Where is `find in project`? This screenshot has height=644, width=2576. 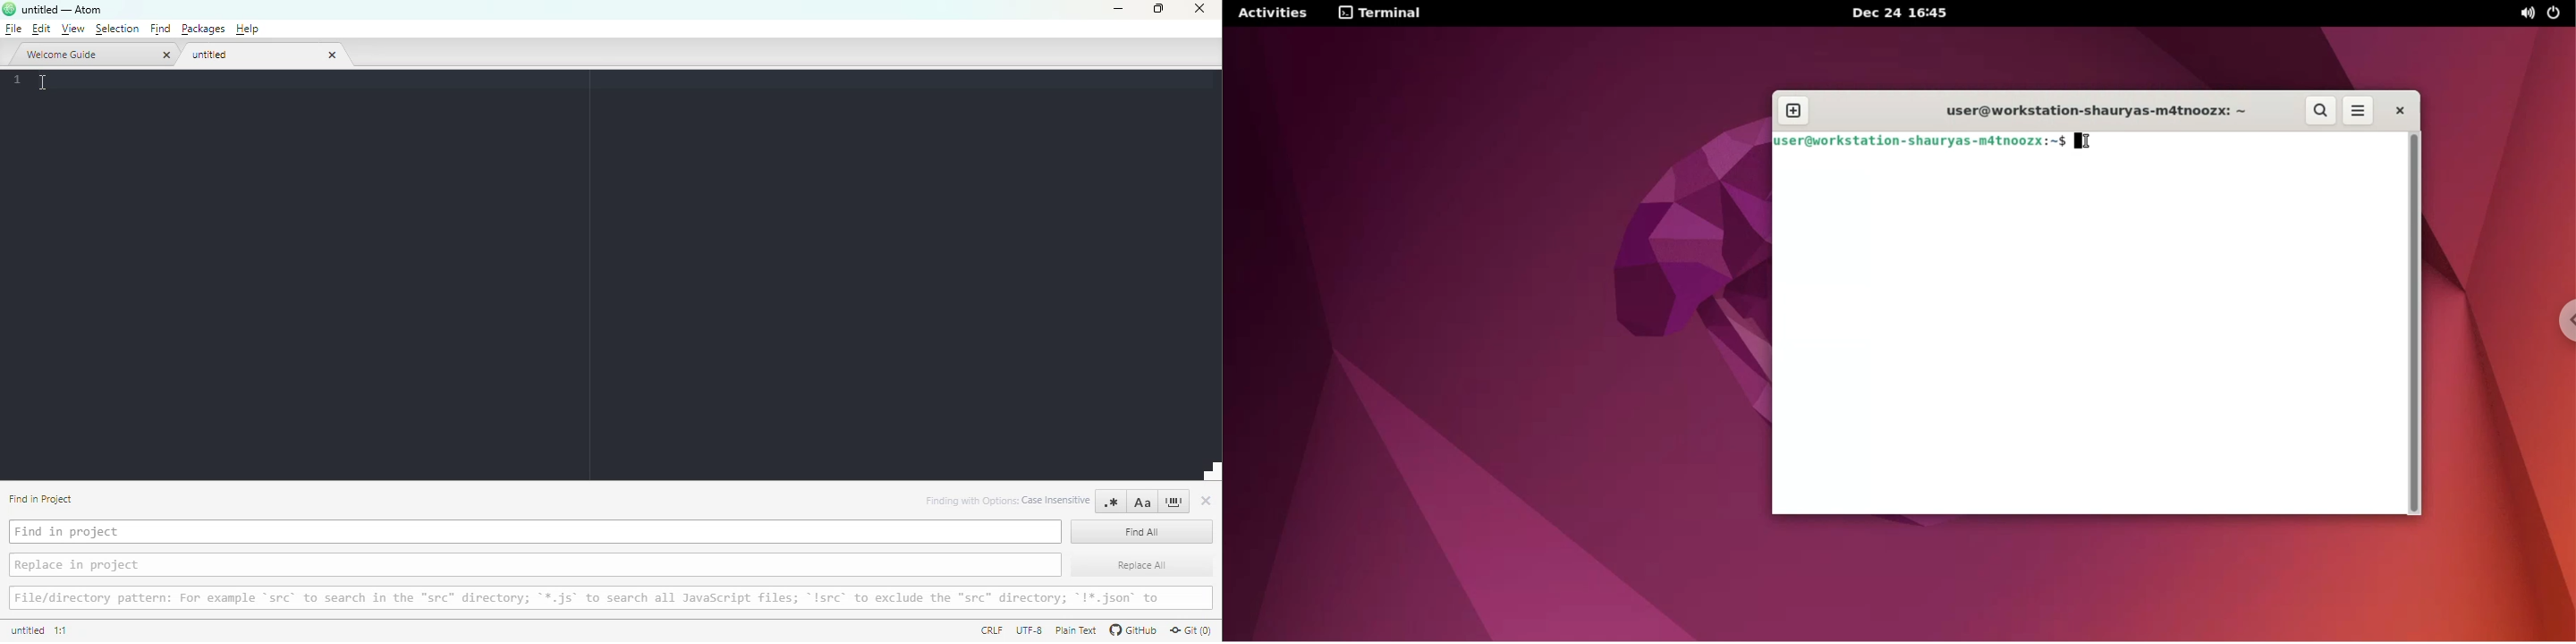 find in project is located at coordinates (40, 500).